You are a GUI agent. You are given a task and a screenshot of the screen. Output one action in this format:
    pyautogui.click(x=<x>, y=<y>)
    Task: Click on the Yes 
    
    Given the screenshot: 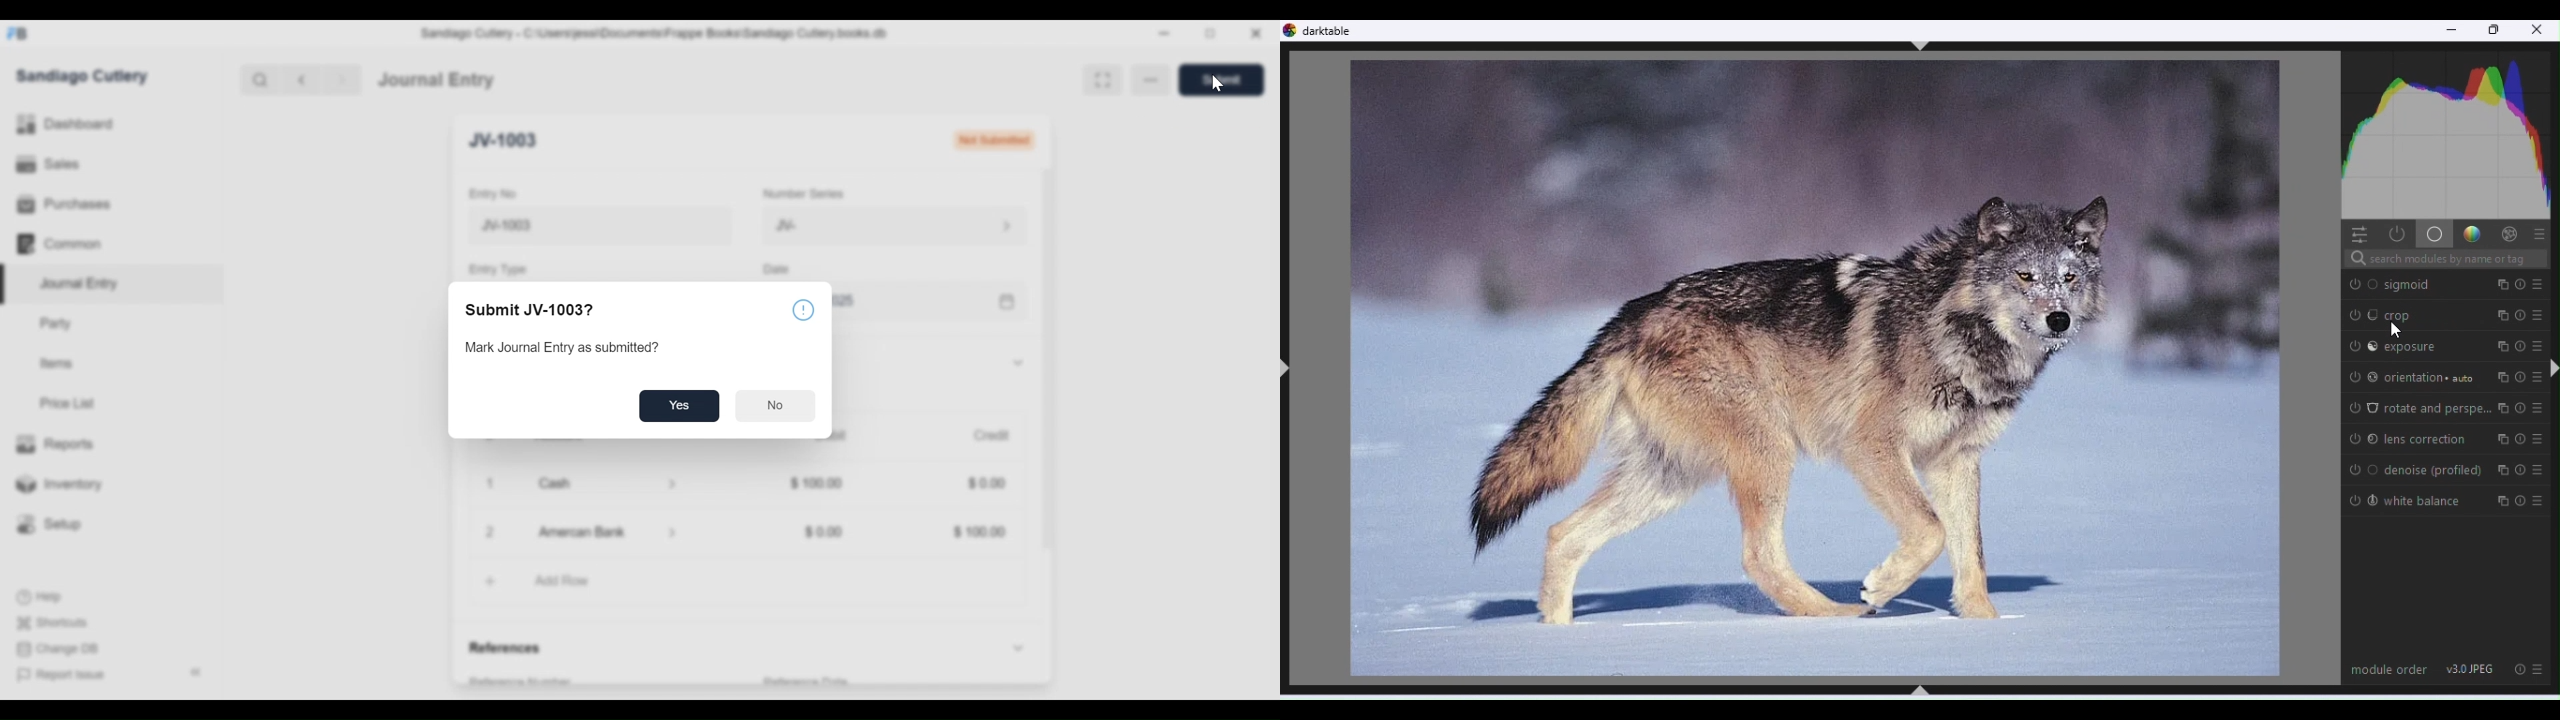 What is the action you would take?
    pyautogui.click(x=681, y=407)
    